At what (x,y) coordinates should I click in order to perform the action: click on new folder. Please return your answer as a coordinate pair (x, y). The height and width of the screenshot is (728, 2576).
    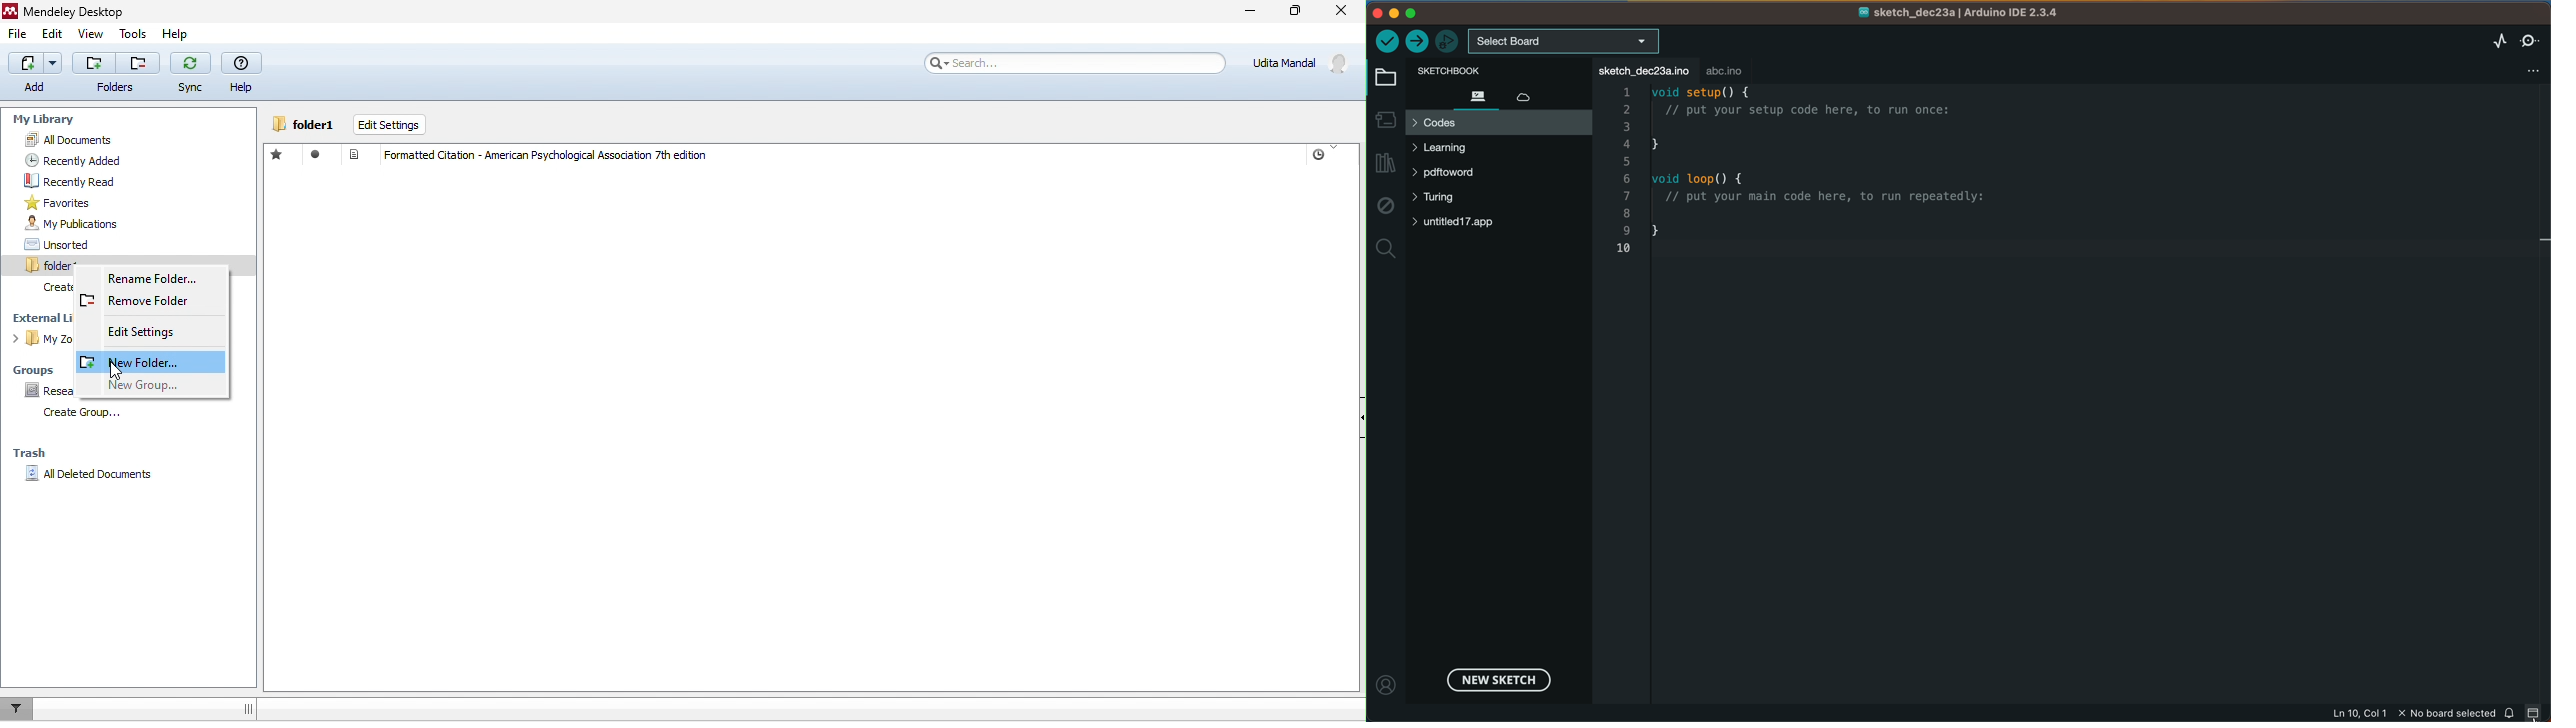
    Looking at the image, I should click on (152, 362).